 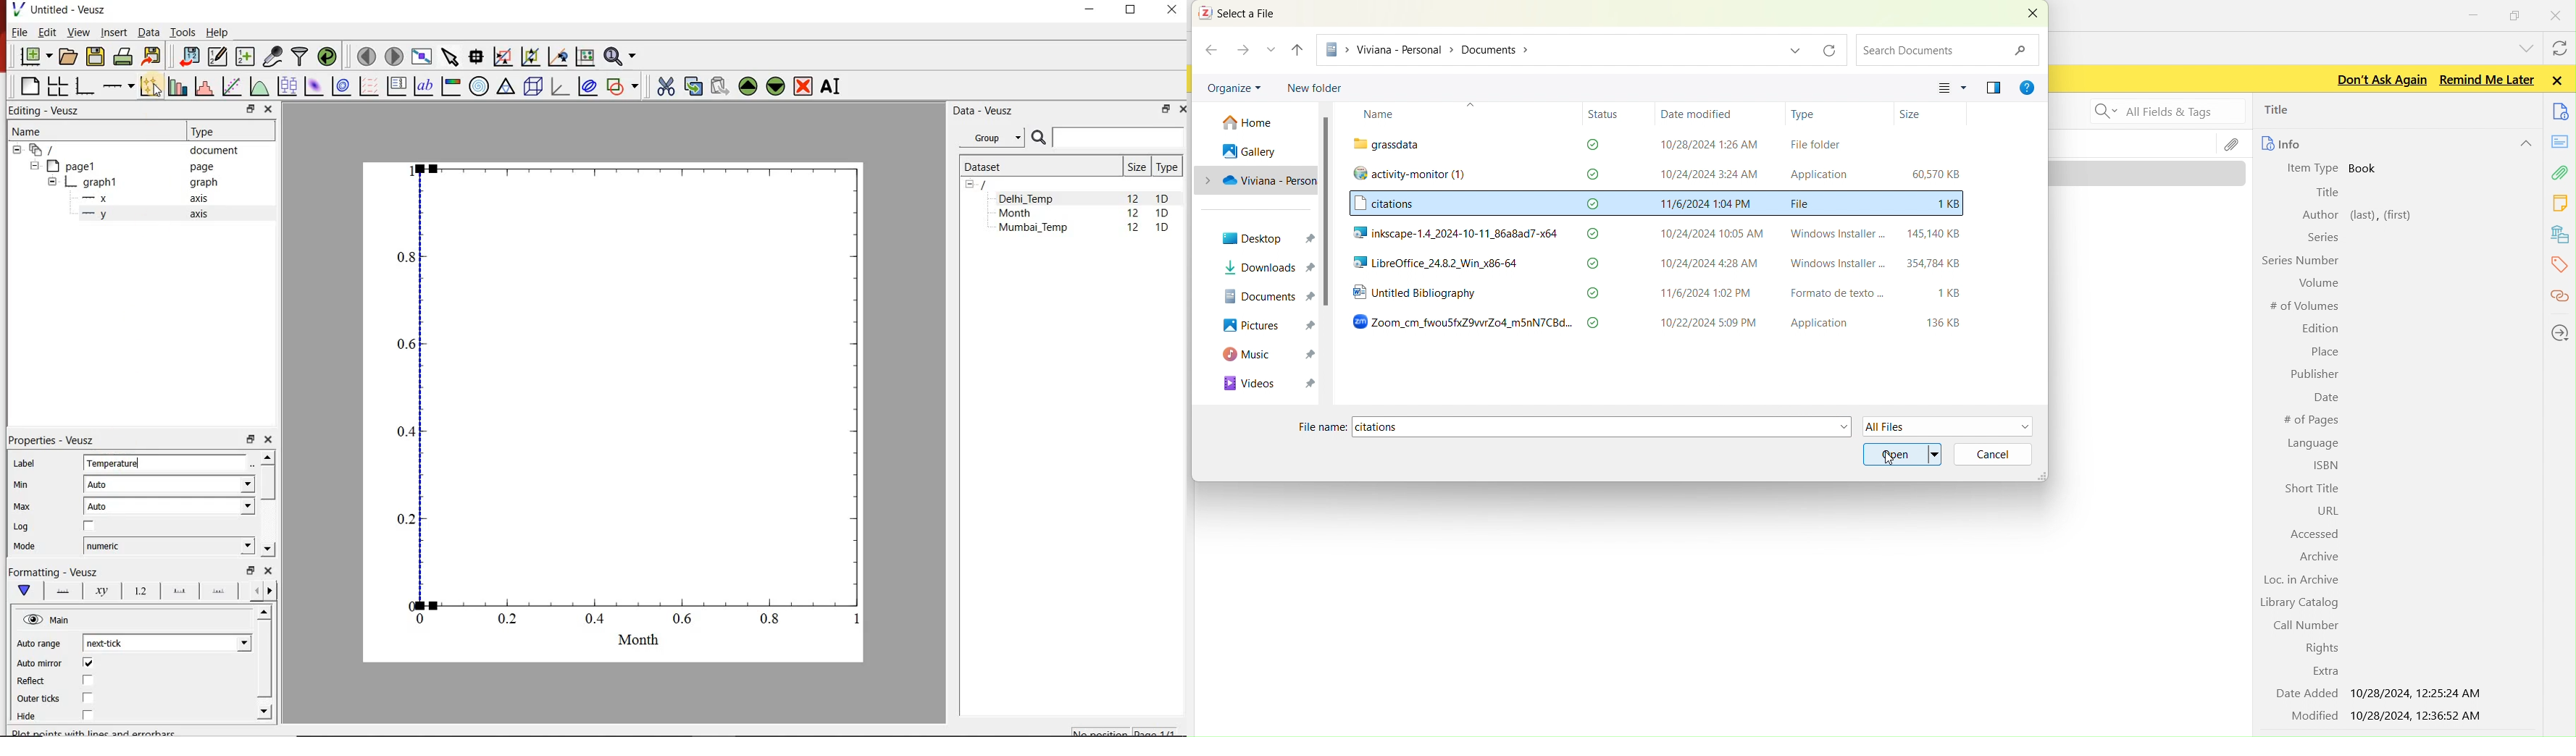 I want to click on Formato de texto ..., so click(x=1835, y=293).